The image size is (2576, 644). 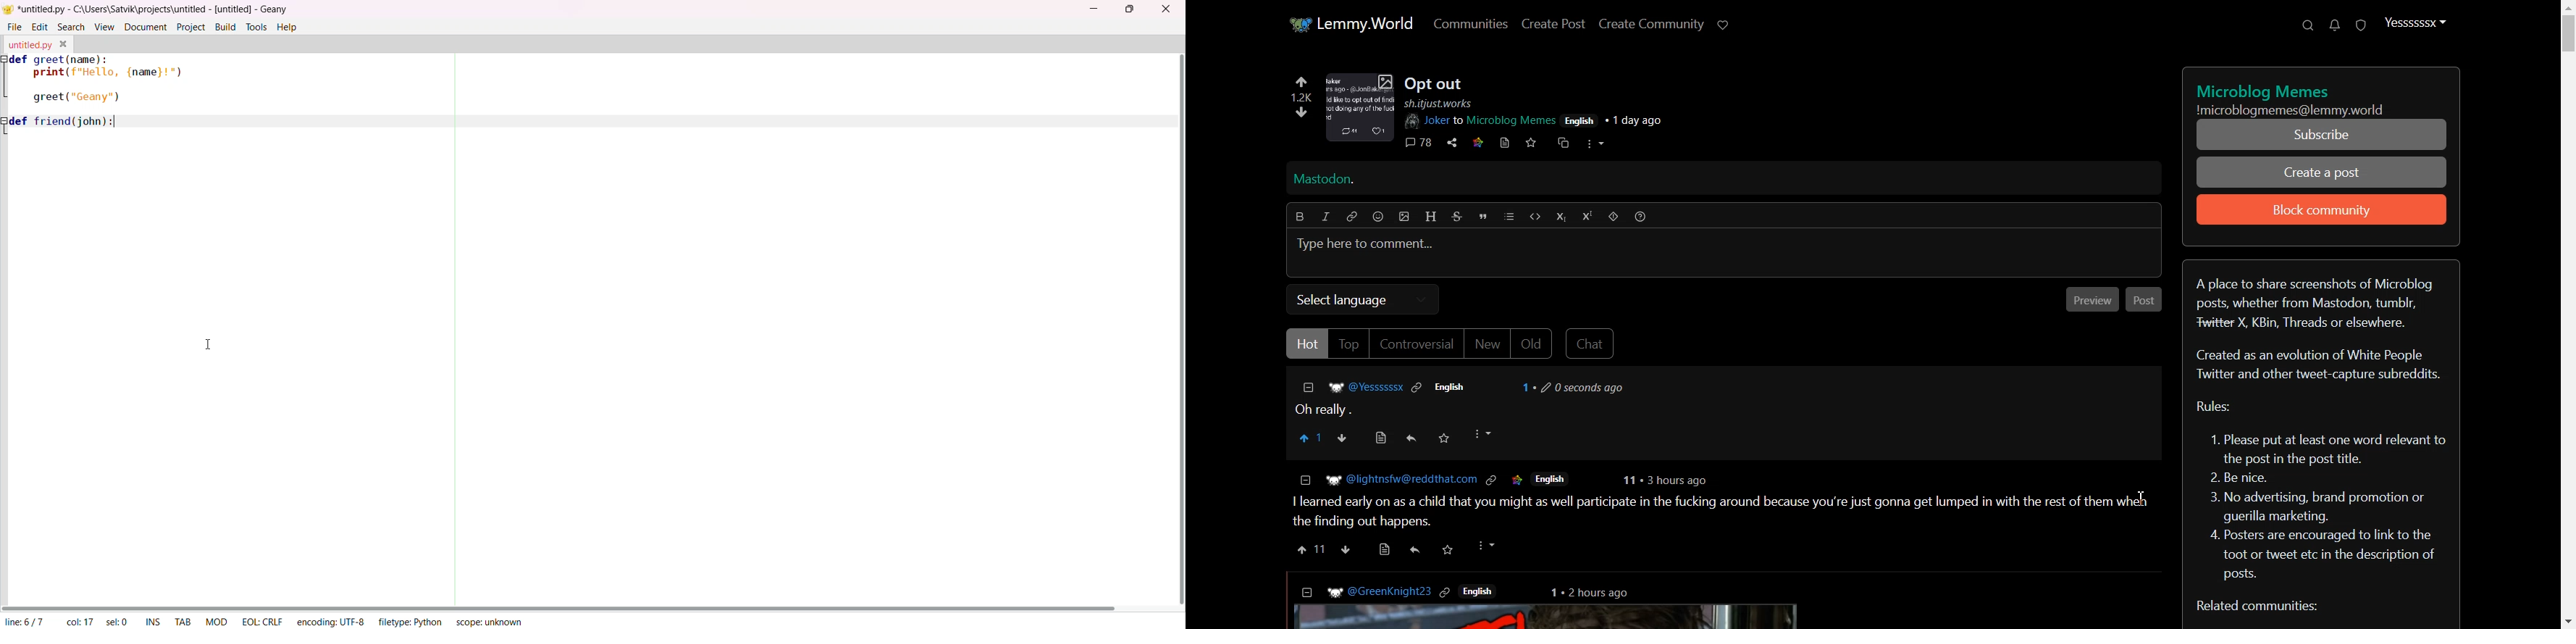 What do you see at coordinates (227, 28) in the screenshot?
I see `build` at bounding box center [227, 28].